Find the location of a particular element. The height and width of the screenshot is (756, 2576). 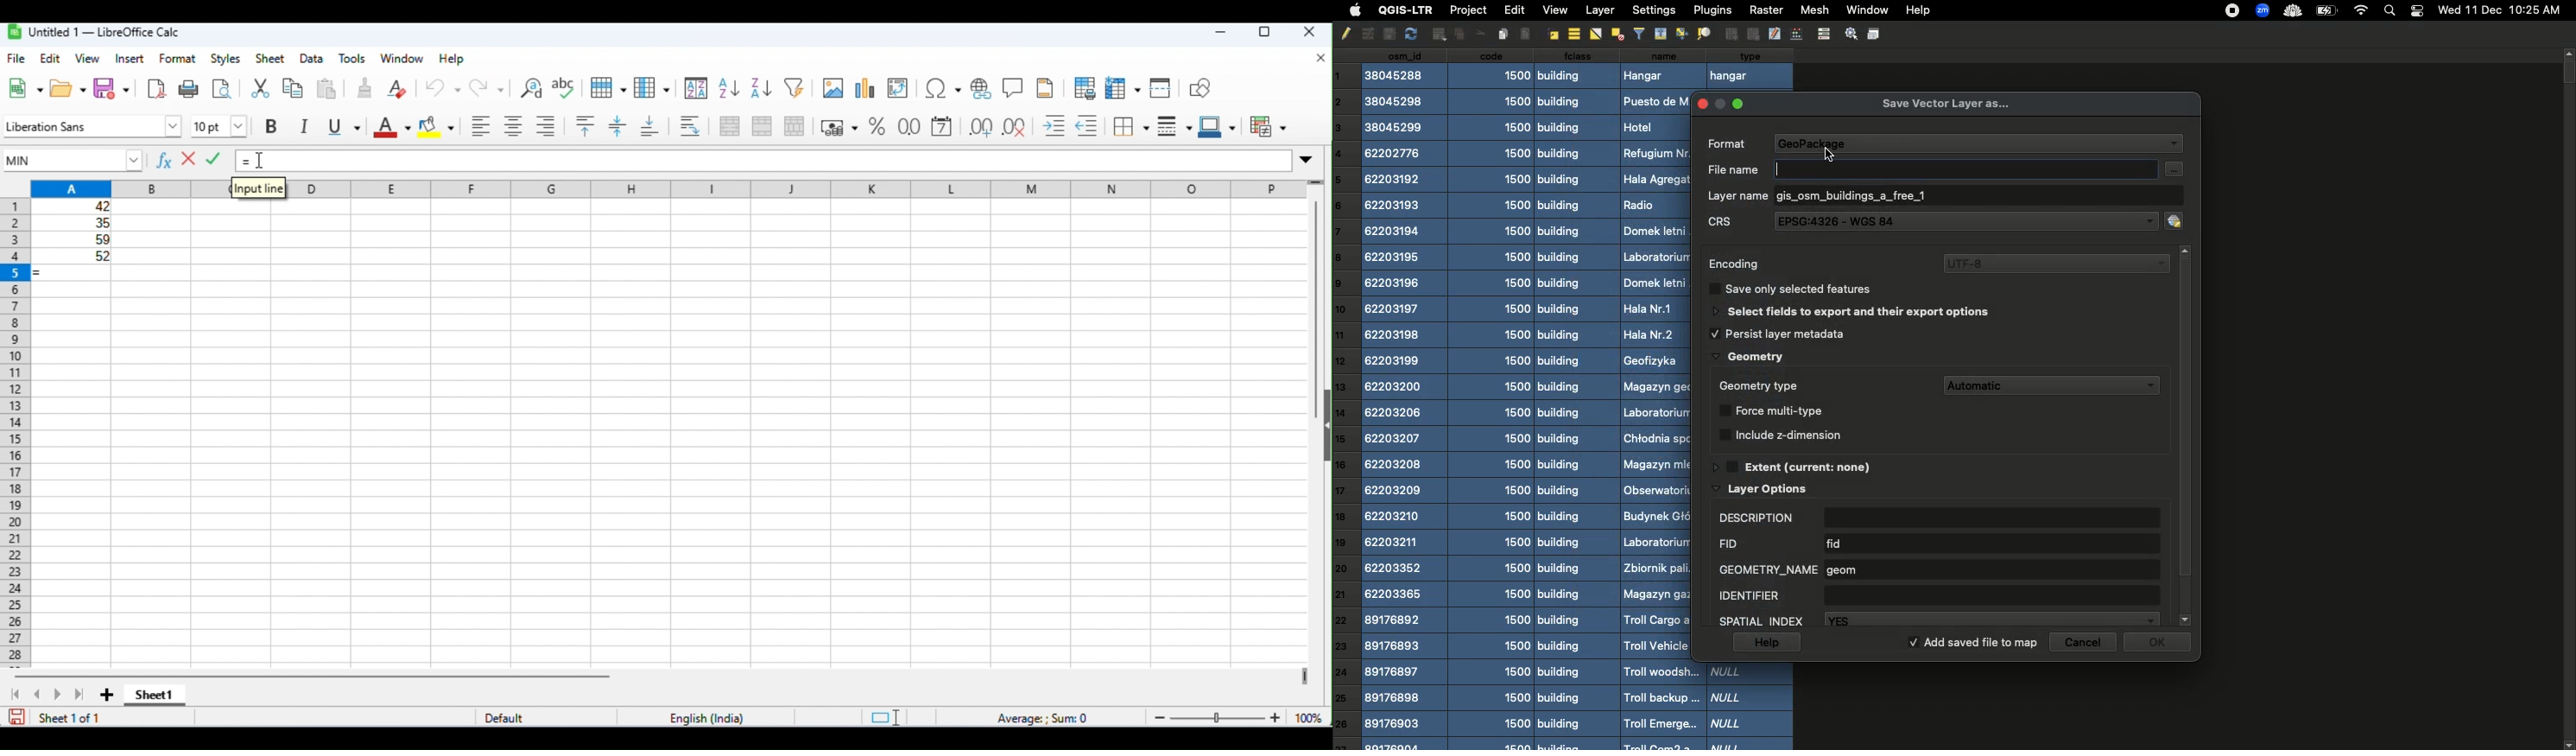

freeze rows and columns is located at coordinates (1122, 88).